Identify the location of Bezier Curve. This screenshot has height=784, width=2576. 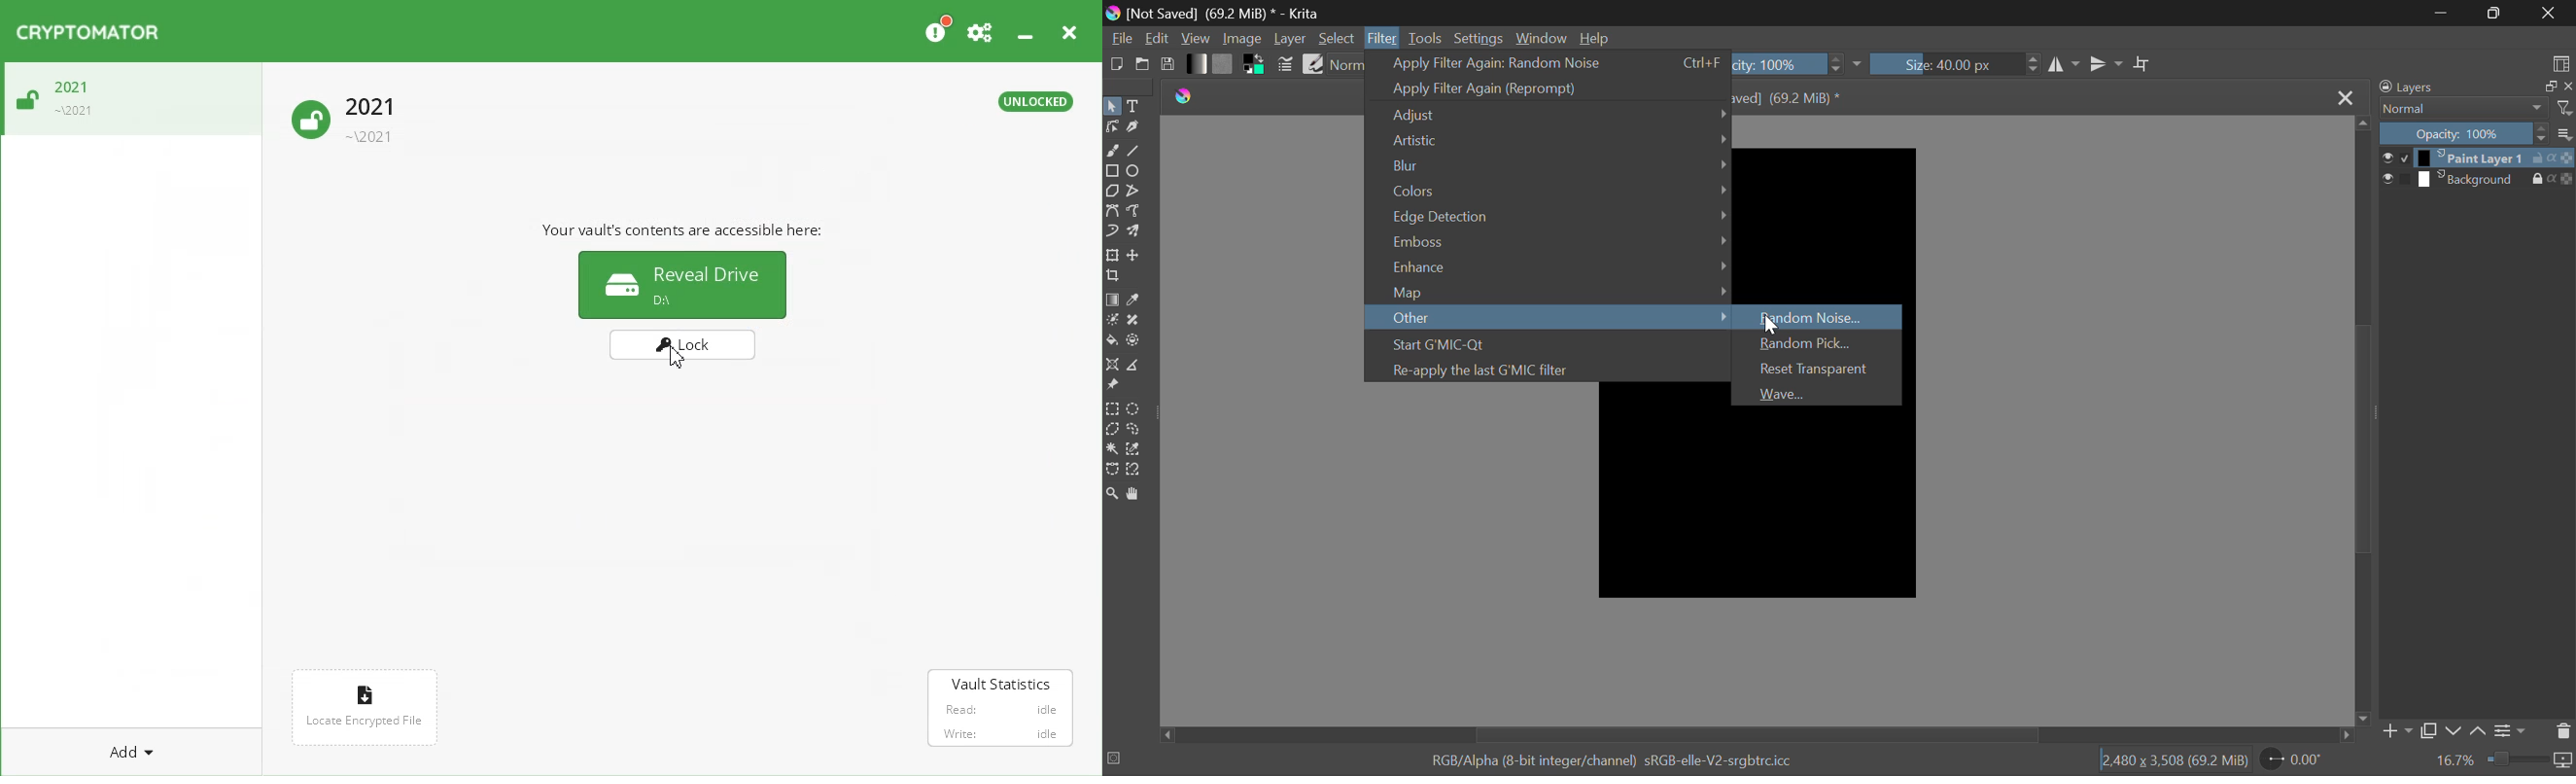
(1112, 469).